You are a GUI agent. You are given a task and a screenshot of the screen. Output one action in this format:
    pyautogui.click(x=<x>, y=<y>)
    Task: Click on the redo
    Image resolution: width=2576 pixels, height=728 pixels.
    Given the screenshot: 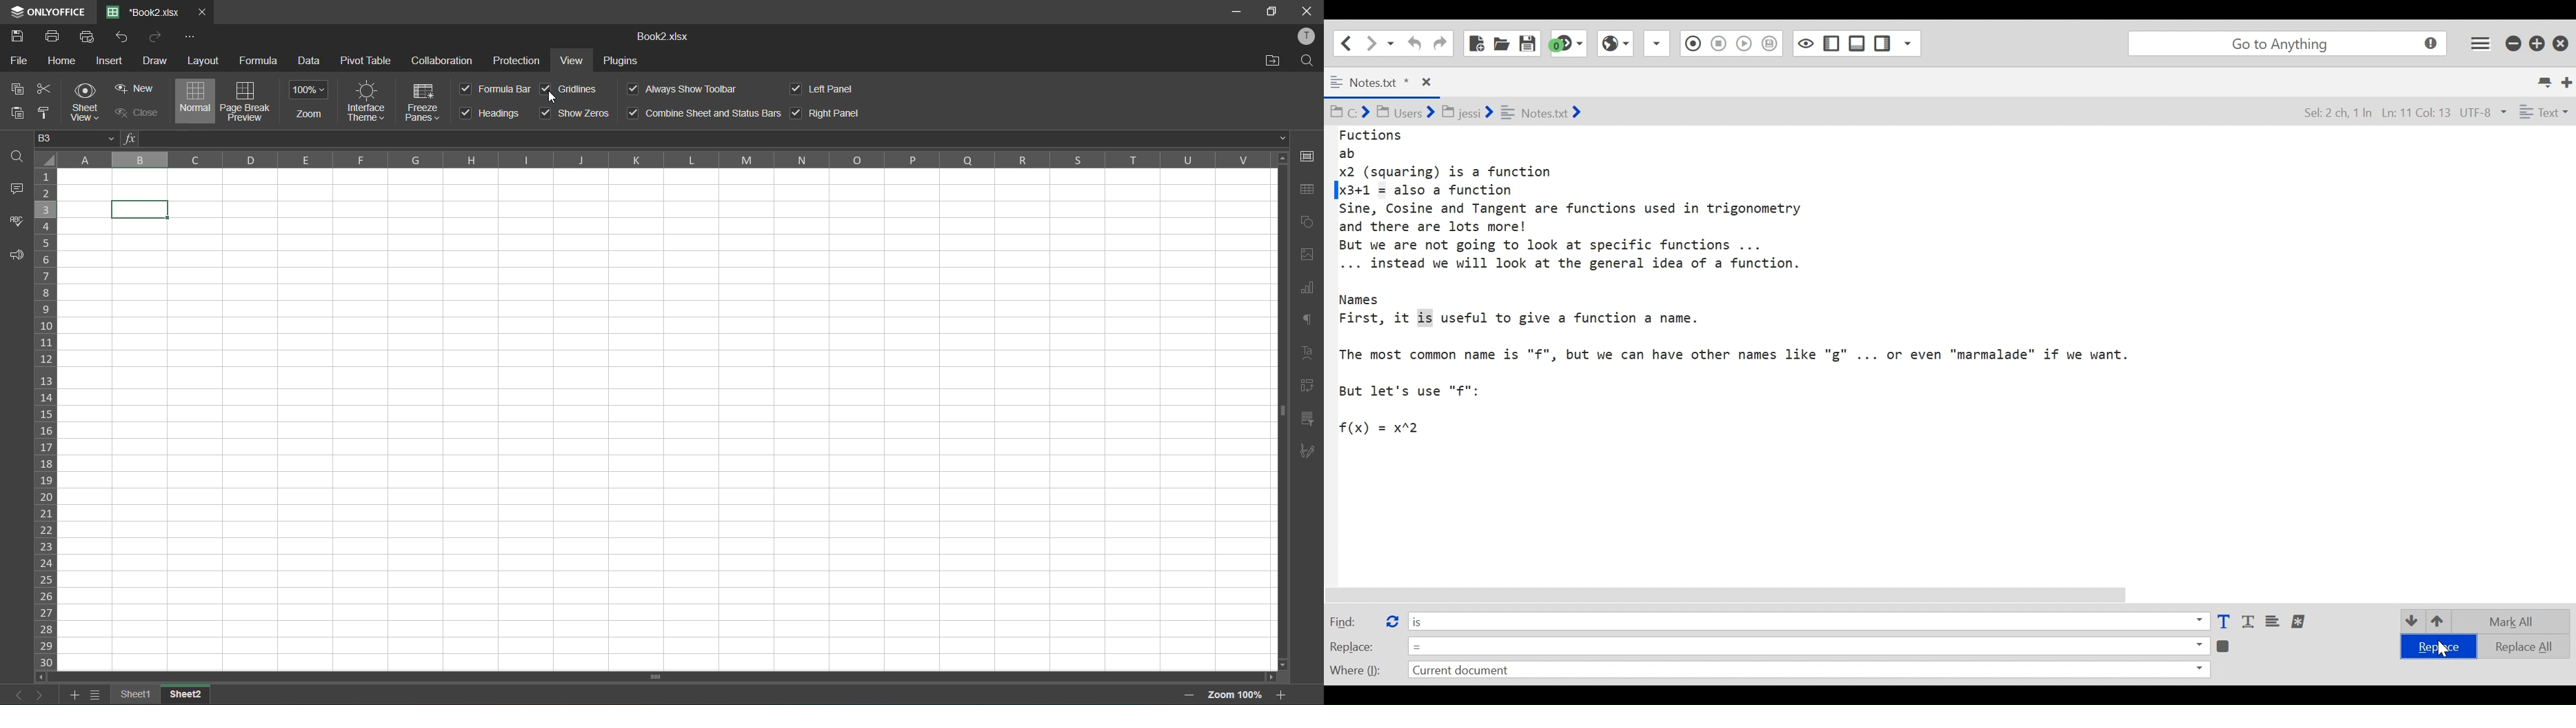 What is the action you would take?
    pyautogui.click(x=154, y=38)
    